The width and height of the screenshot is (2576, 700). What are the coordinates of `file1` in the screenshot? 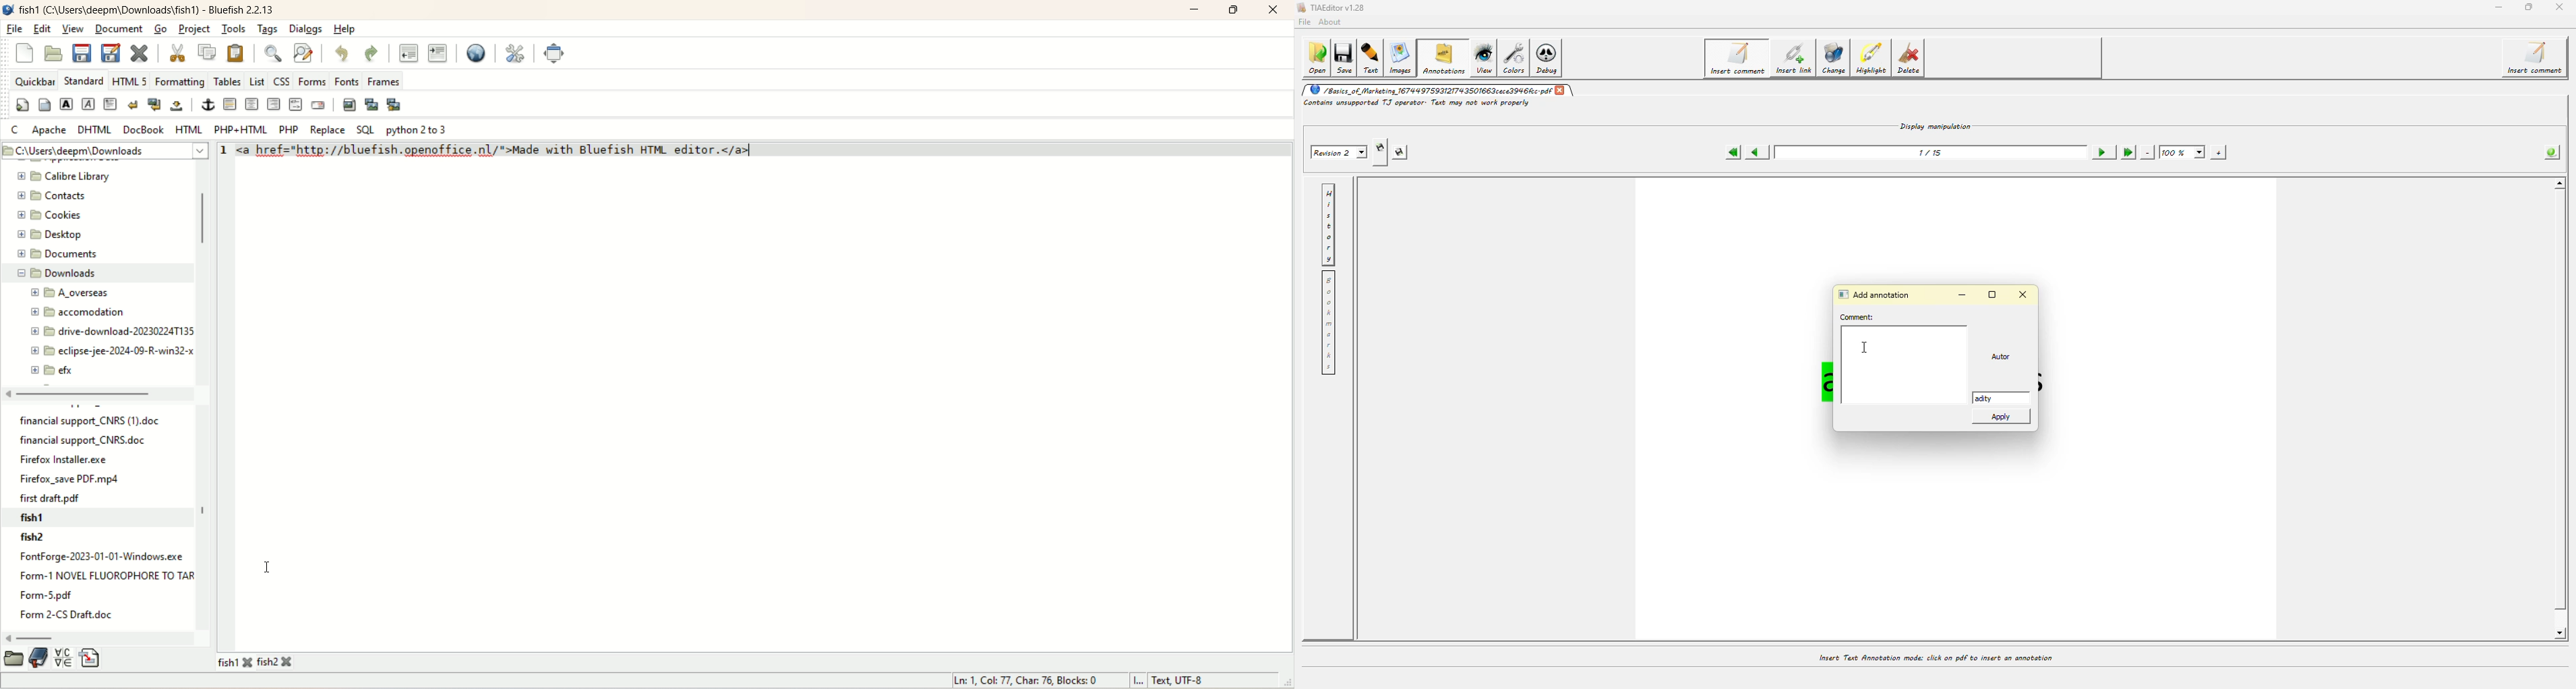 It's located at (235, 662).